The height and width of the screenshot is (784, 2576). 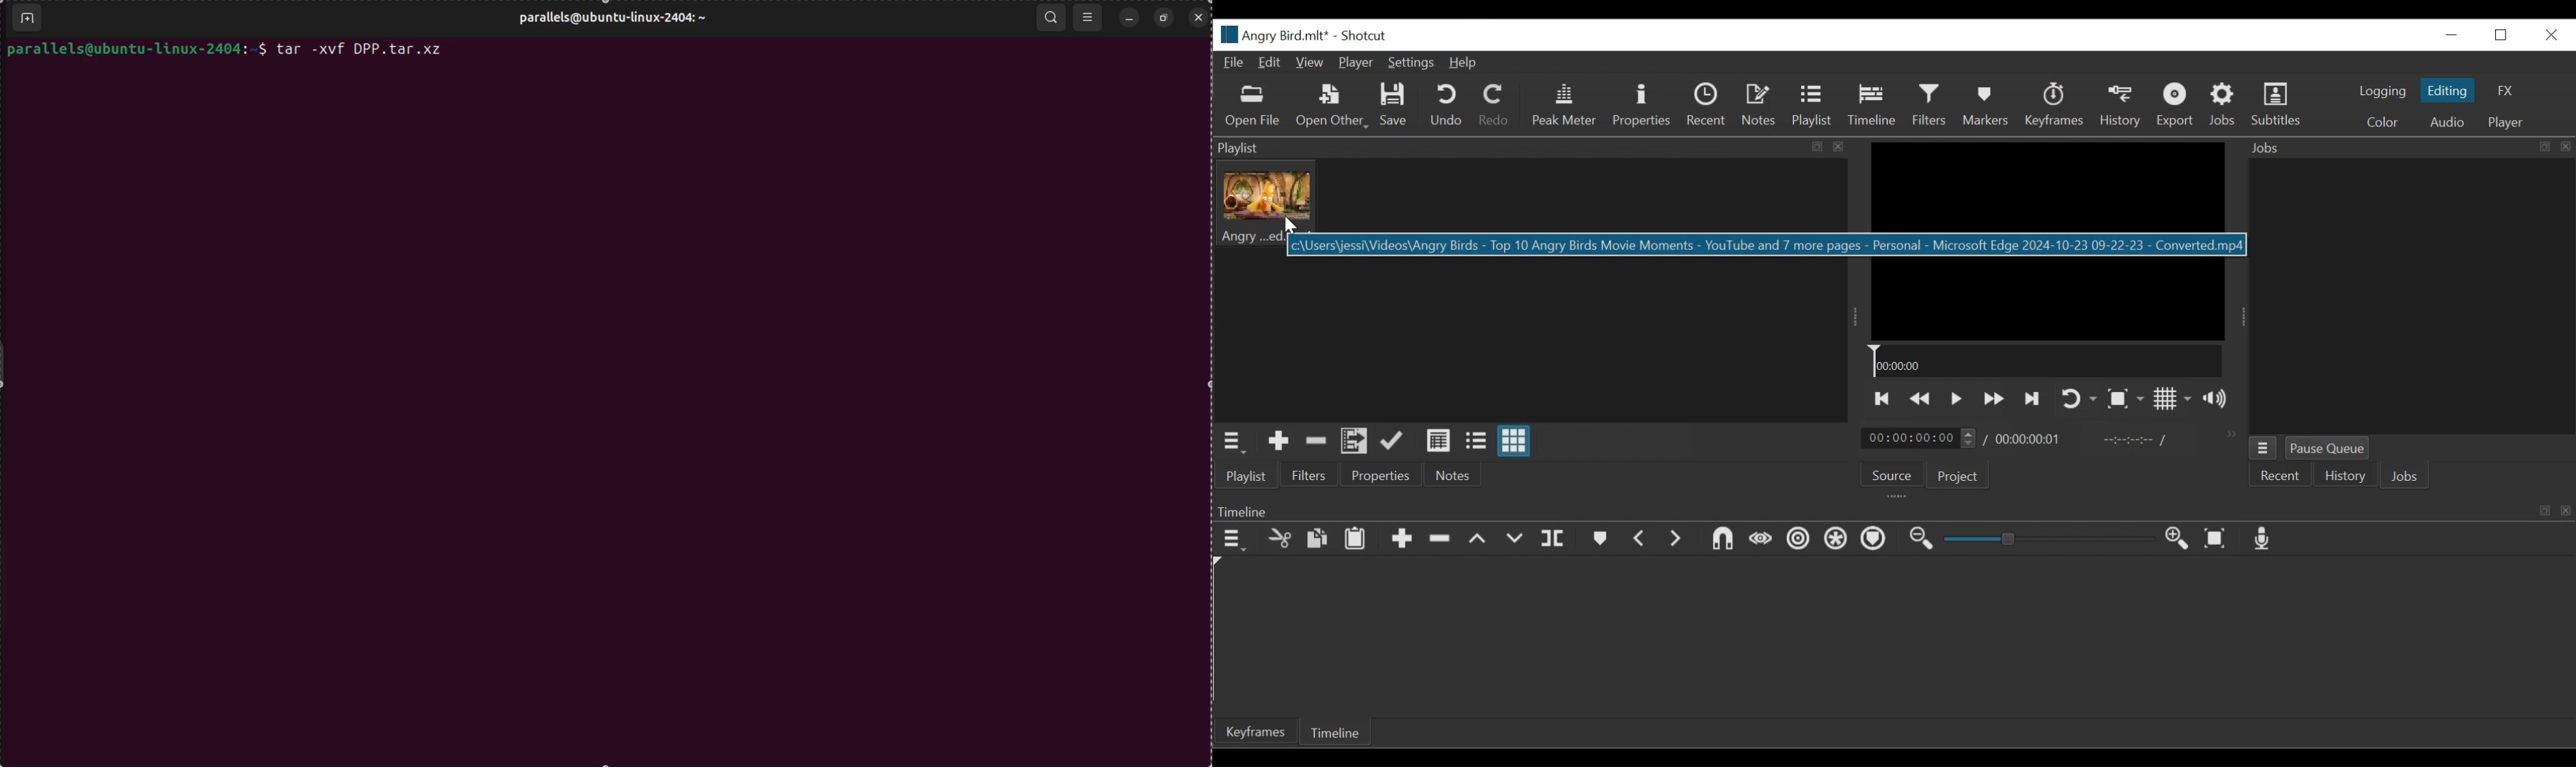 I want to click on Timeline, so click(x=2045, y=361).